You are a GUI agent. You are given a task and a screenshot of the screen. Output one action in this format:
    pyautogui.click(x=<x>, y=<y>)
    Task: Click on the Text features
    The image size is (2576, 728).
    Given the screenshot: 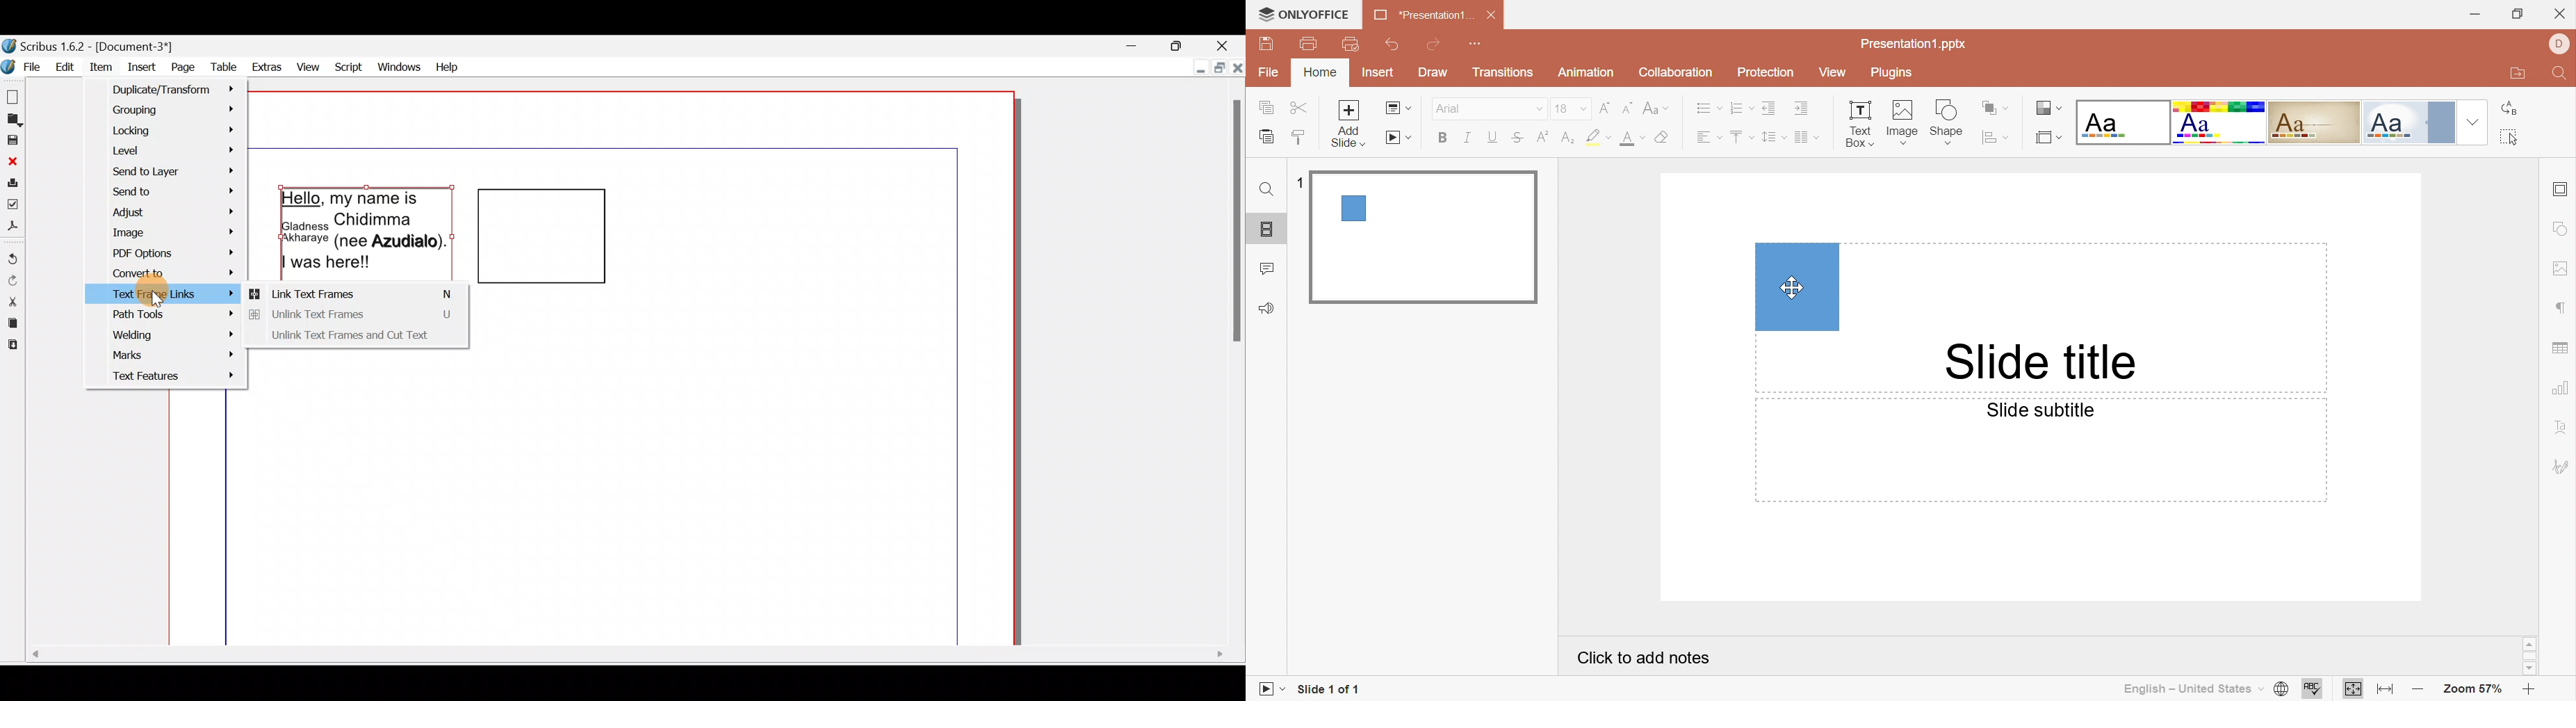 What is the action you would take?
    pyautogui.click(x=163, y=378)
    